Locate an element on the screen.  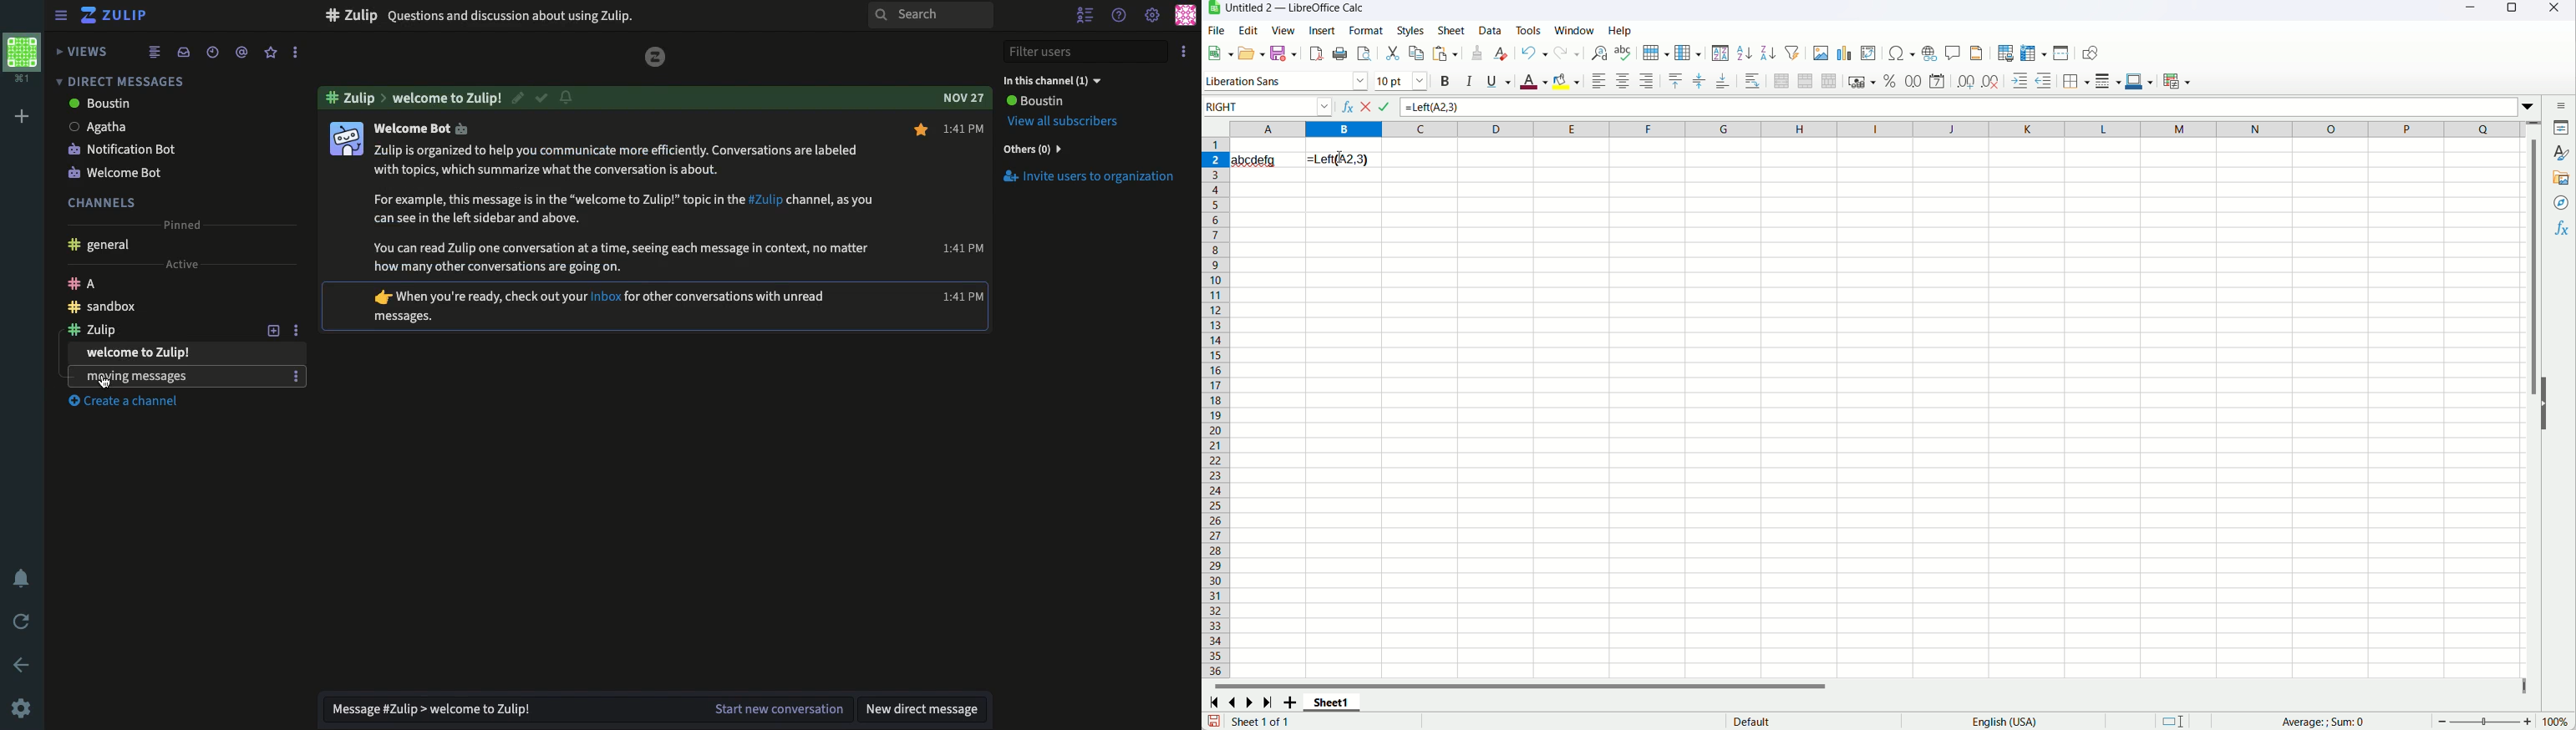
align top is located at coordinates (1676, 82).